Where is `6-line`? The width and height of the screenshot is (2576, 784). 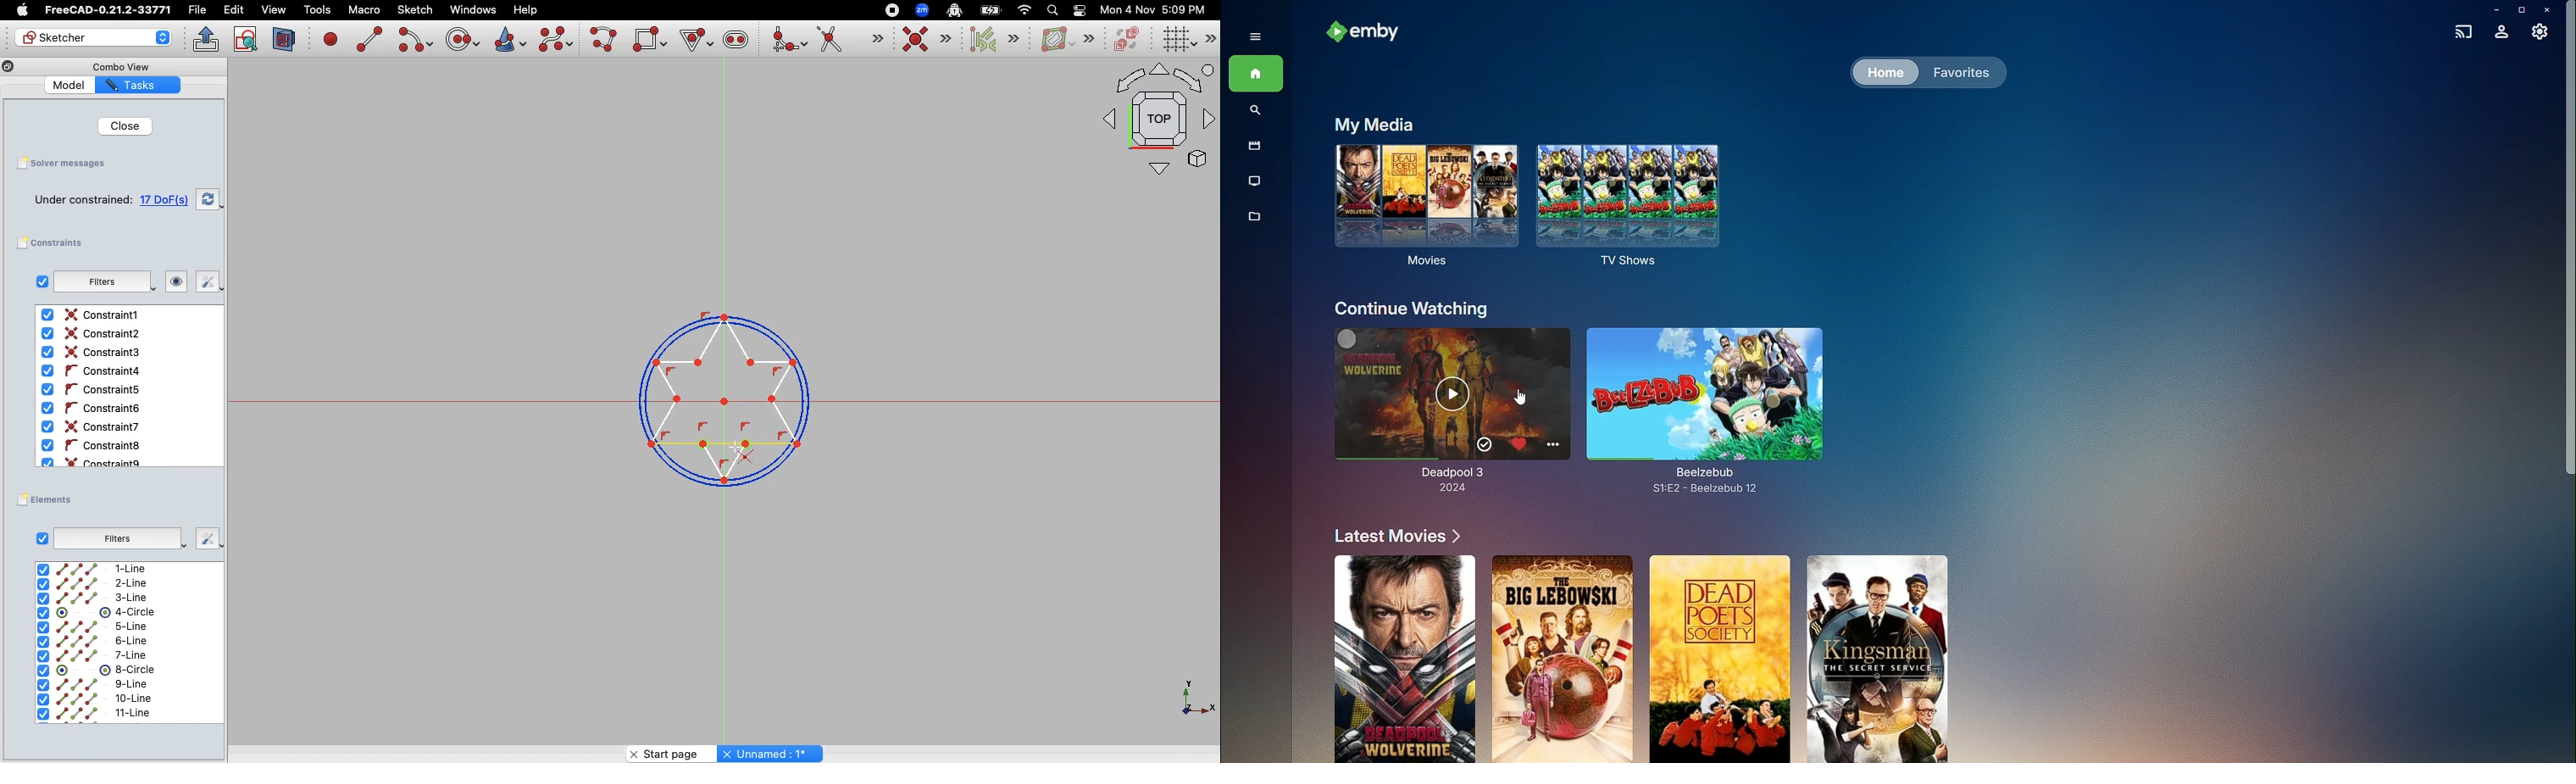
6-line is located at coordinates (92, 642).